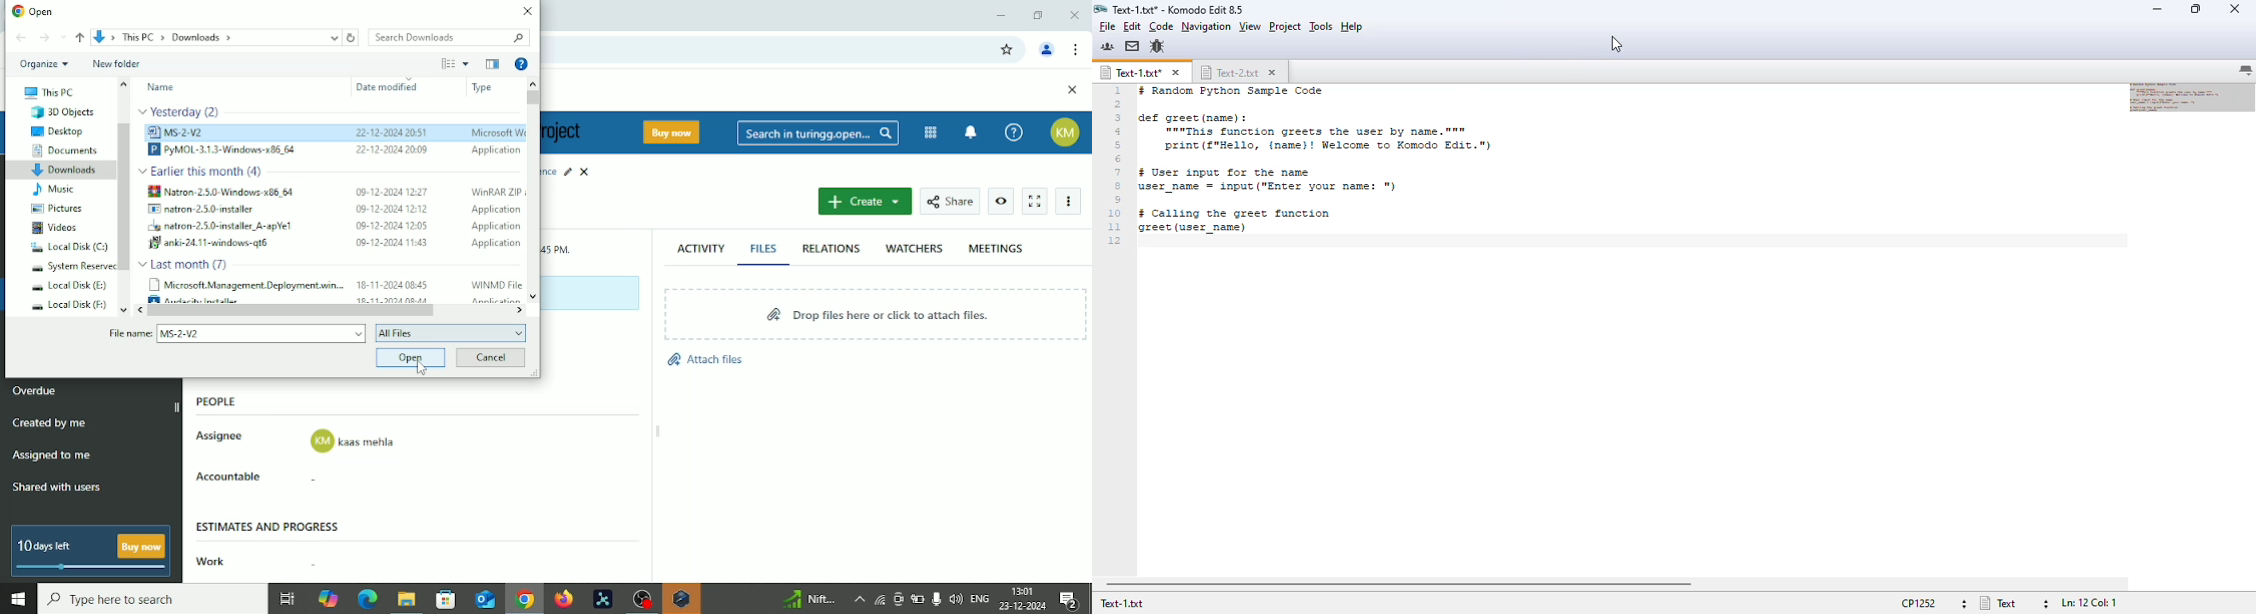 The width and height of the screenshot is (2268, 616). I want to click on logo, so click(1100, 9).